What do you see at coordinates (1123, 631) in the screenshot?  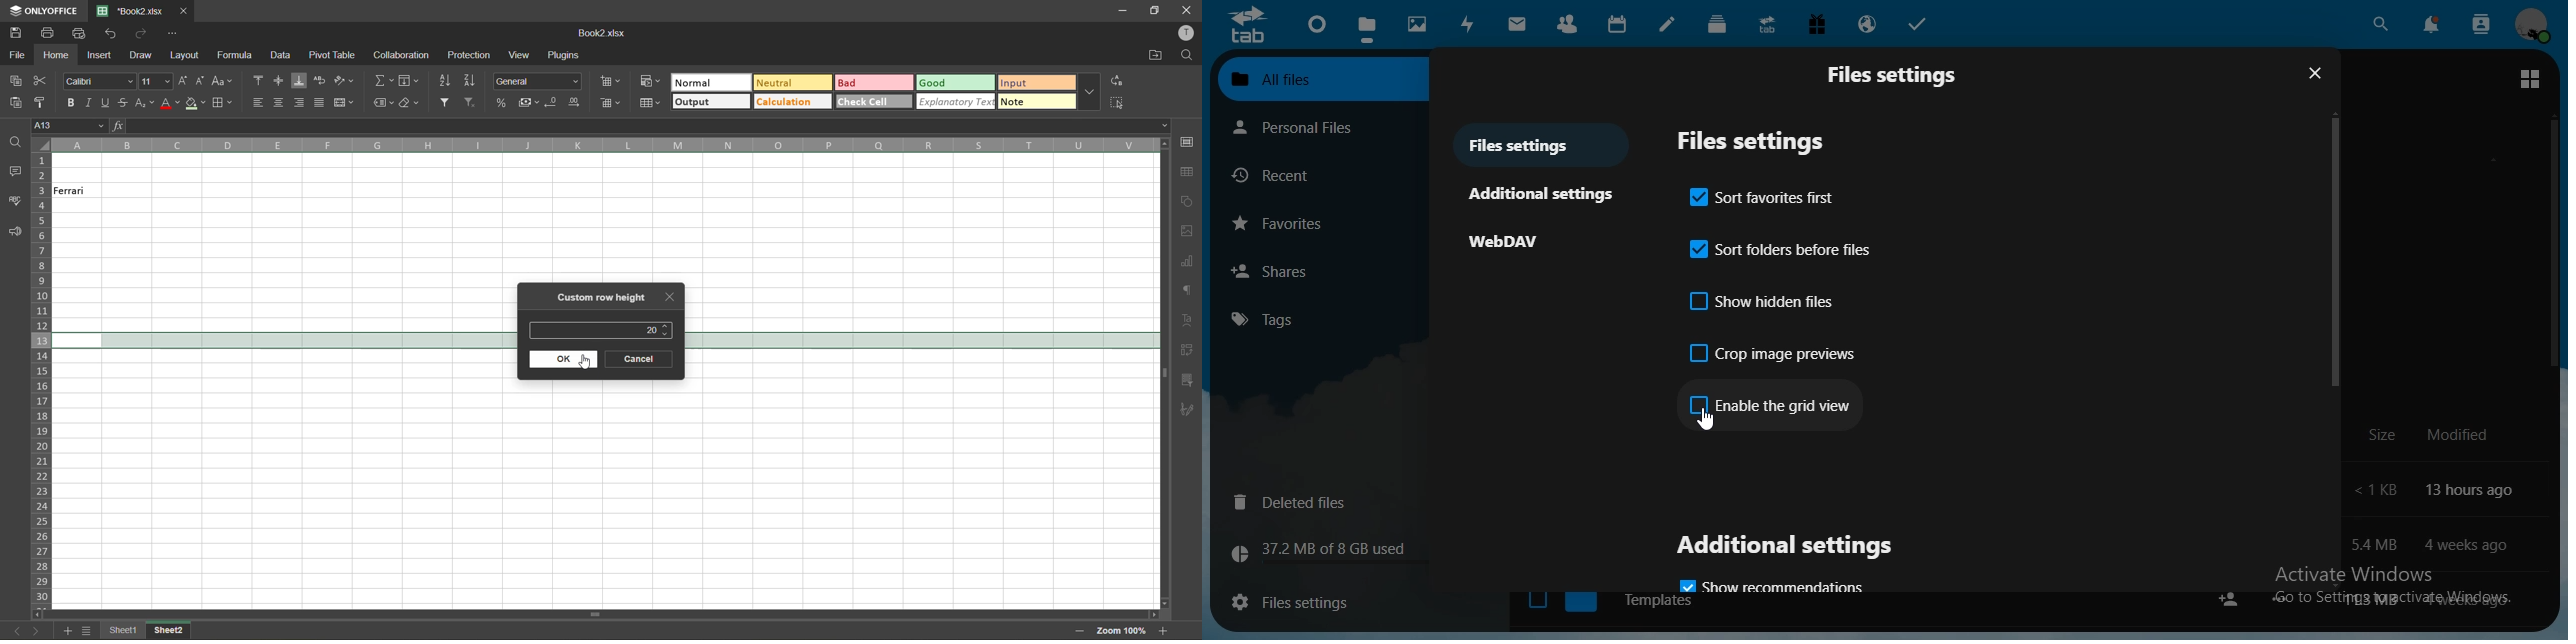 I see `zoom factor` at bounding box center [1123, 631].